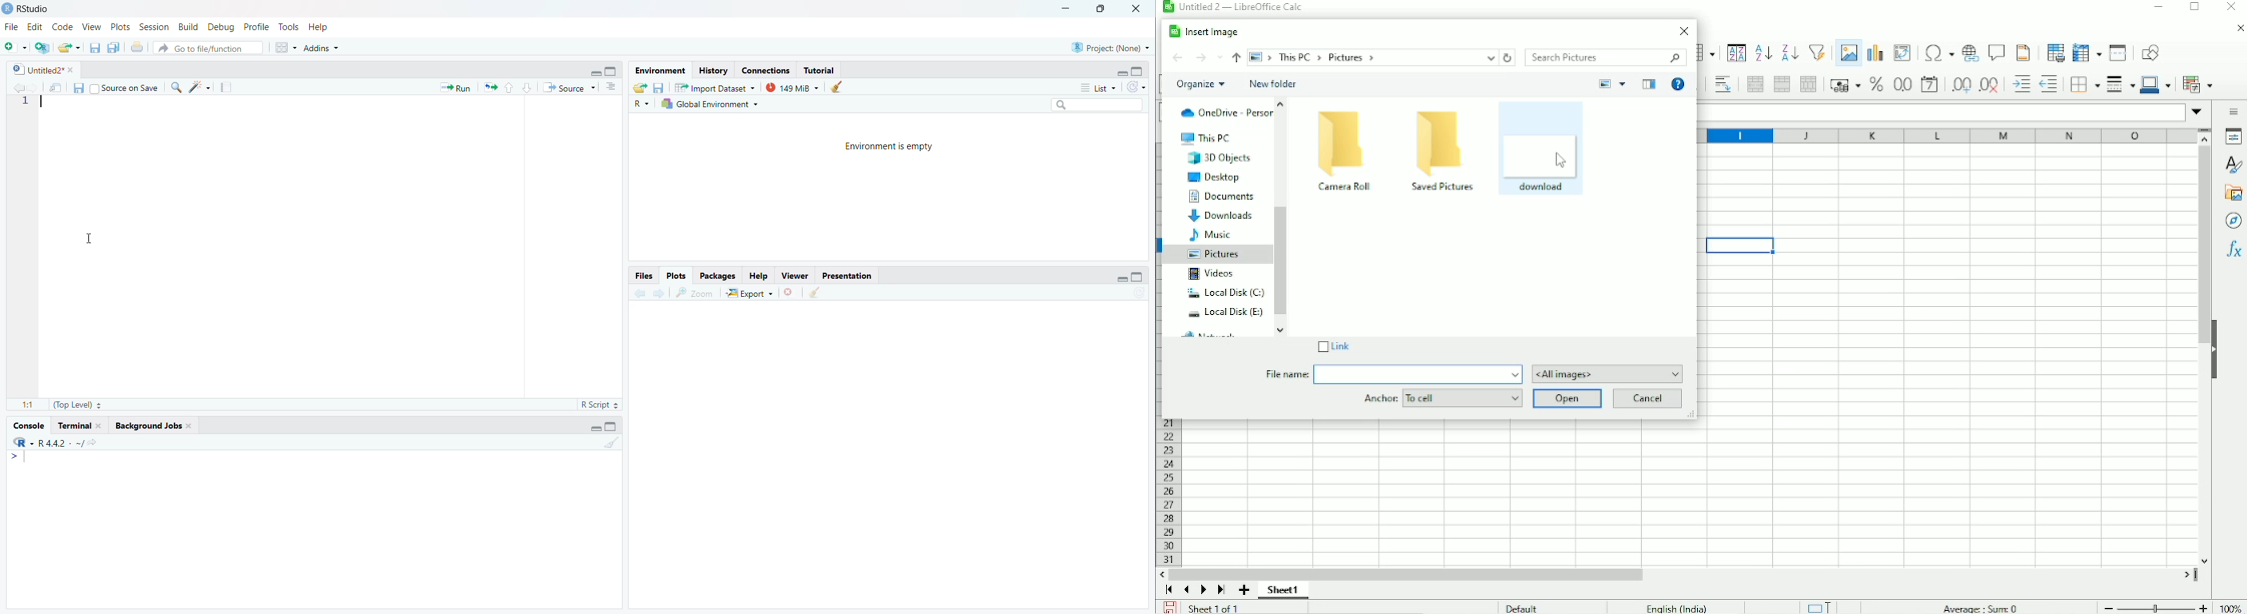 The height and width of the screenshot is (616, 2268). Describe the element at coordinates (1122, 73) in the screenshot. I see `Minimize` at that location.